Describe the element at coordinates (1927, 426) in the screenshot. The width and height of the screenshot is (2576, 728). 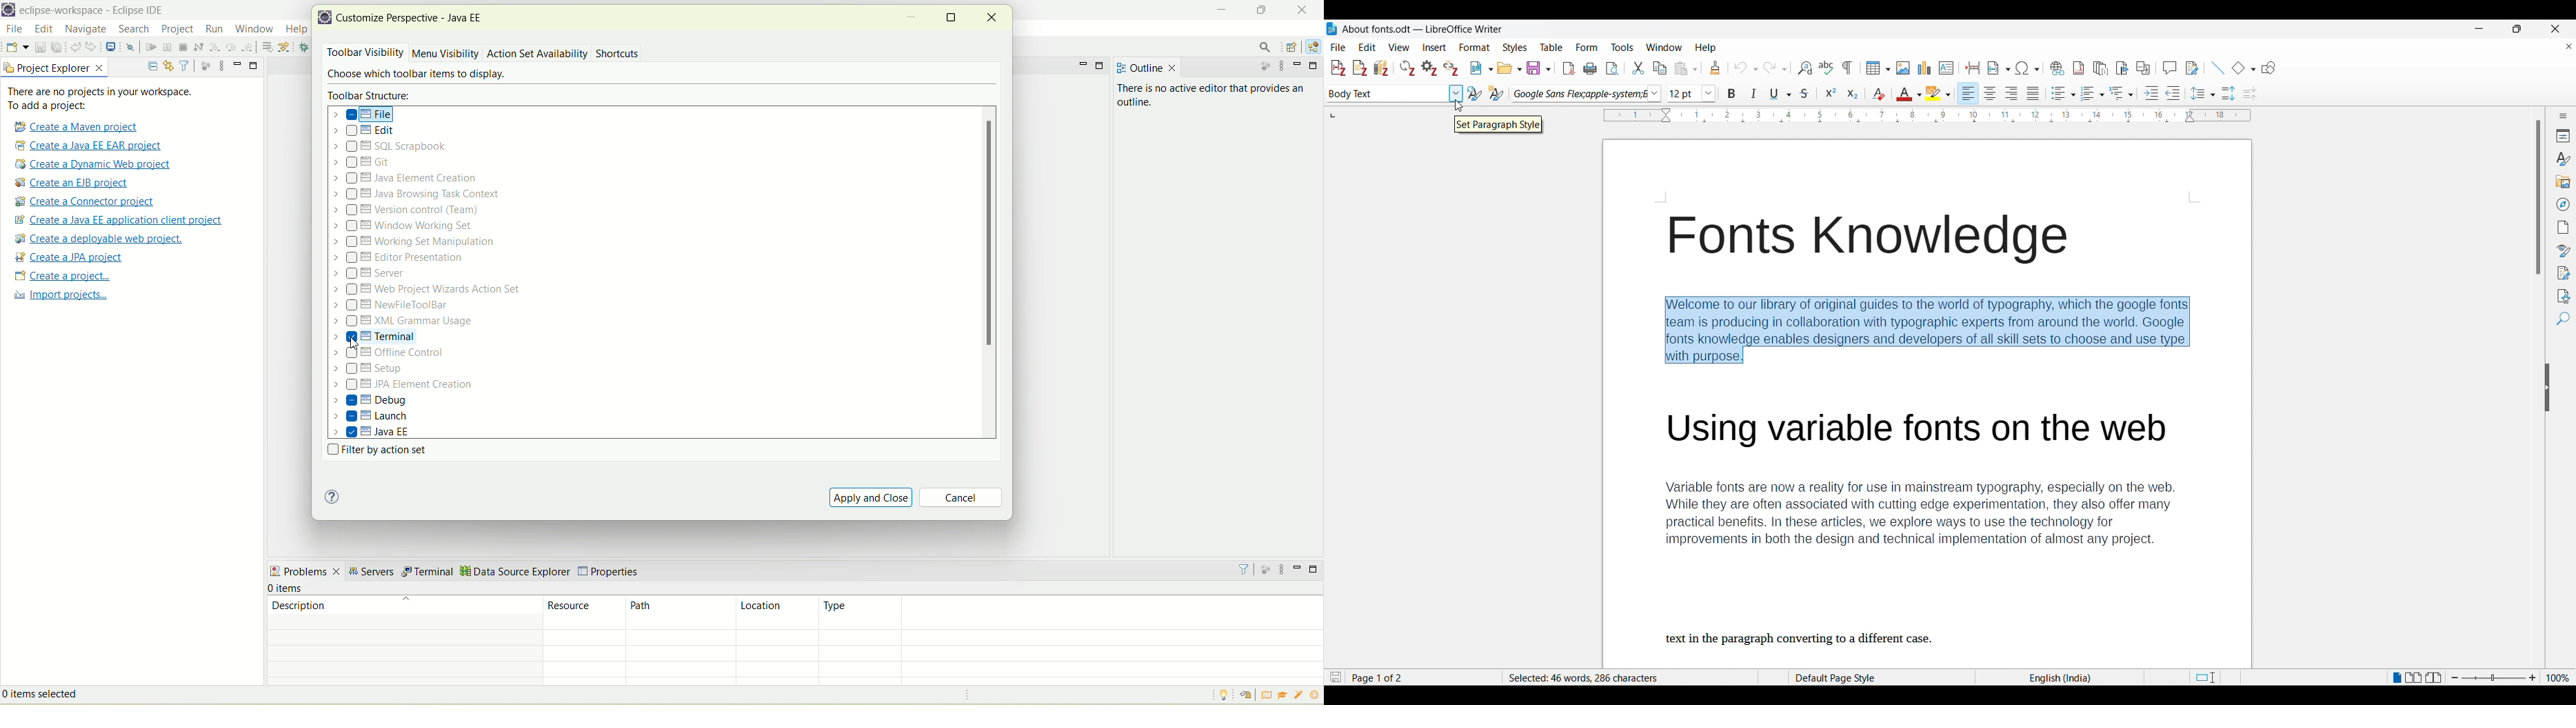
I see `Using Variable fonts on the web` at that location.